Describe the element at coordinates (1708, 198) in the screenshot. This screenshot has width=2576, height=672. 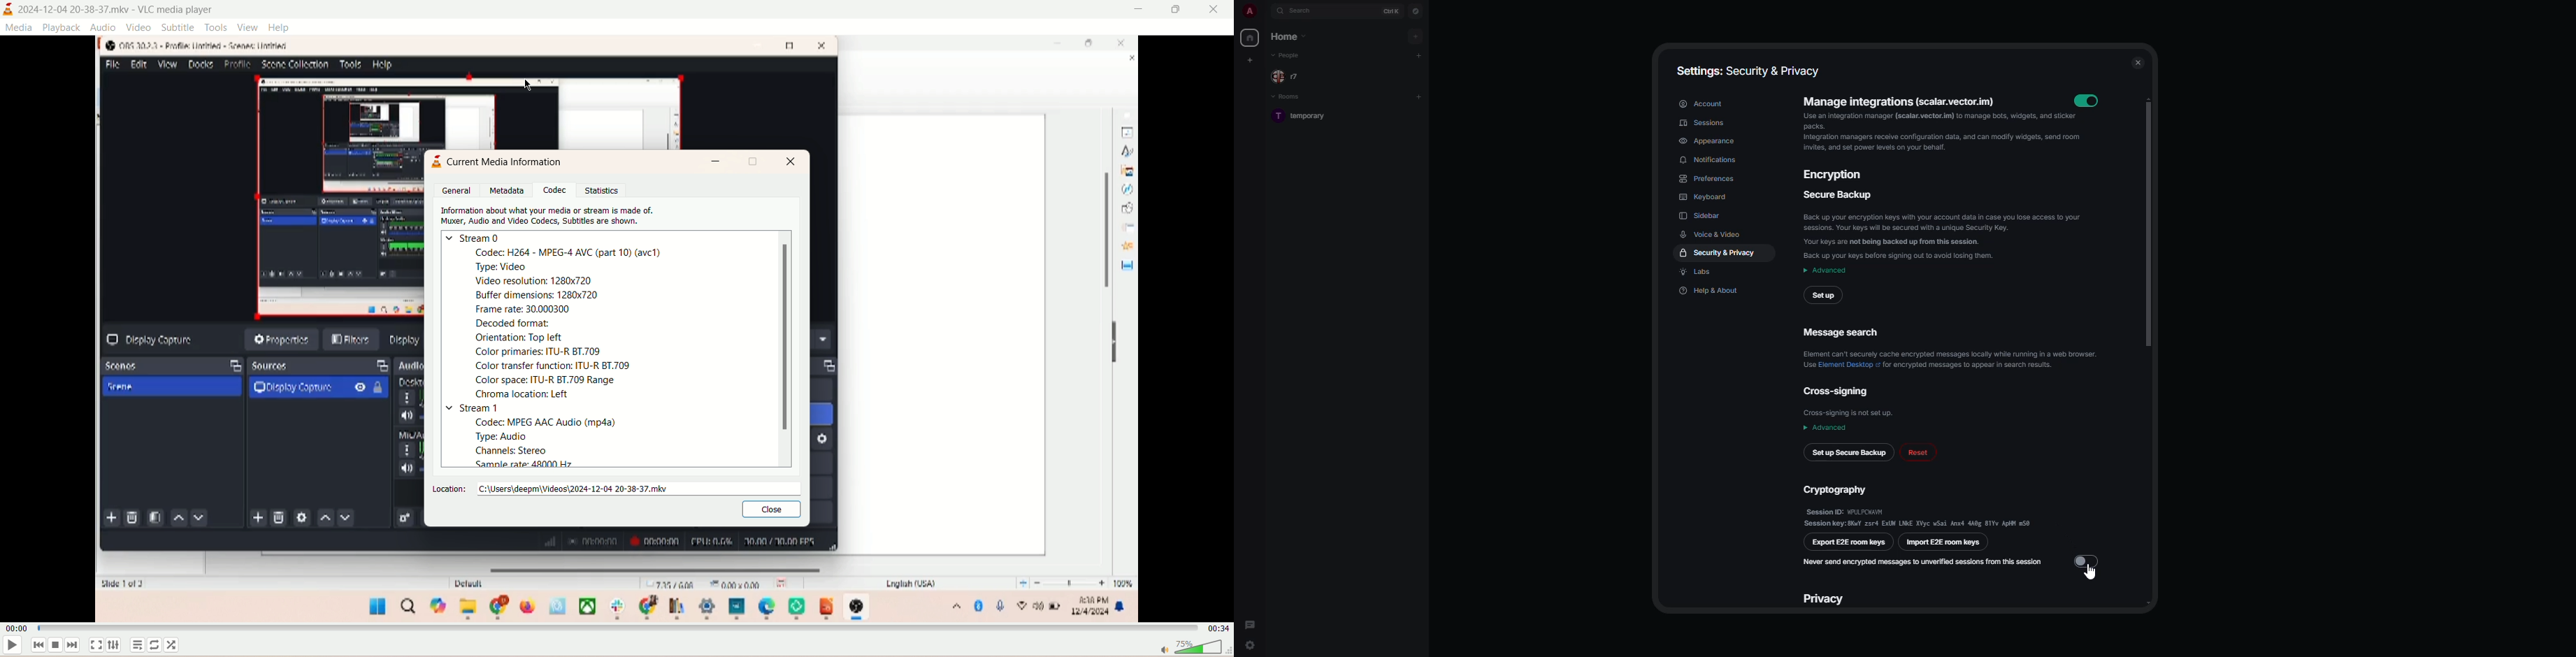
I see `keyboard` at that location.